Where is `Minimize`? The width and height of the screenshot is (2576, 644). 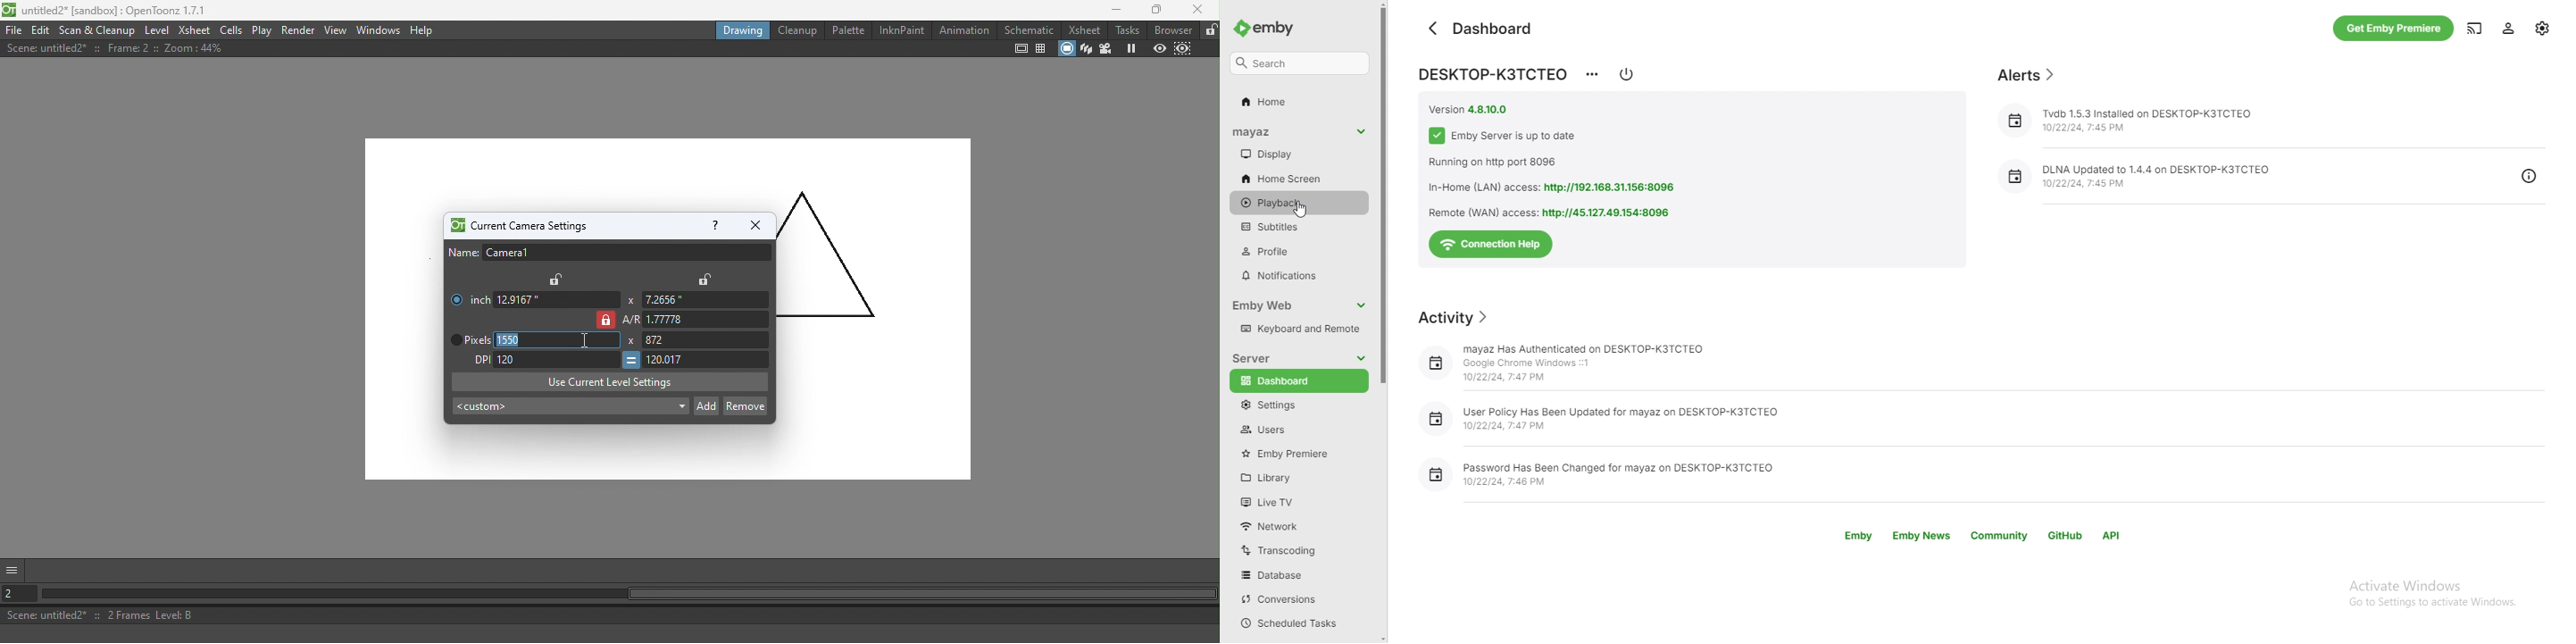
Minimize is located at coordinates (1110, 10).